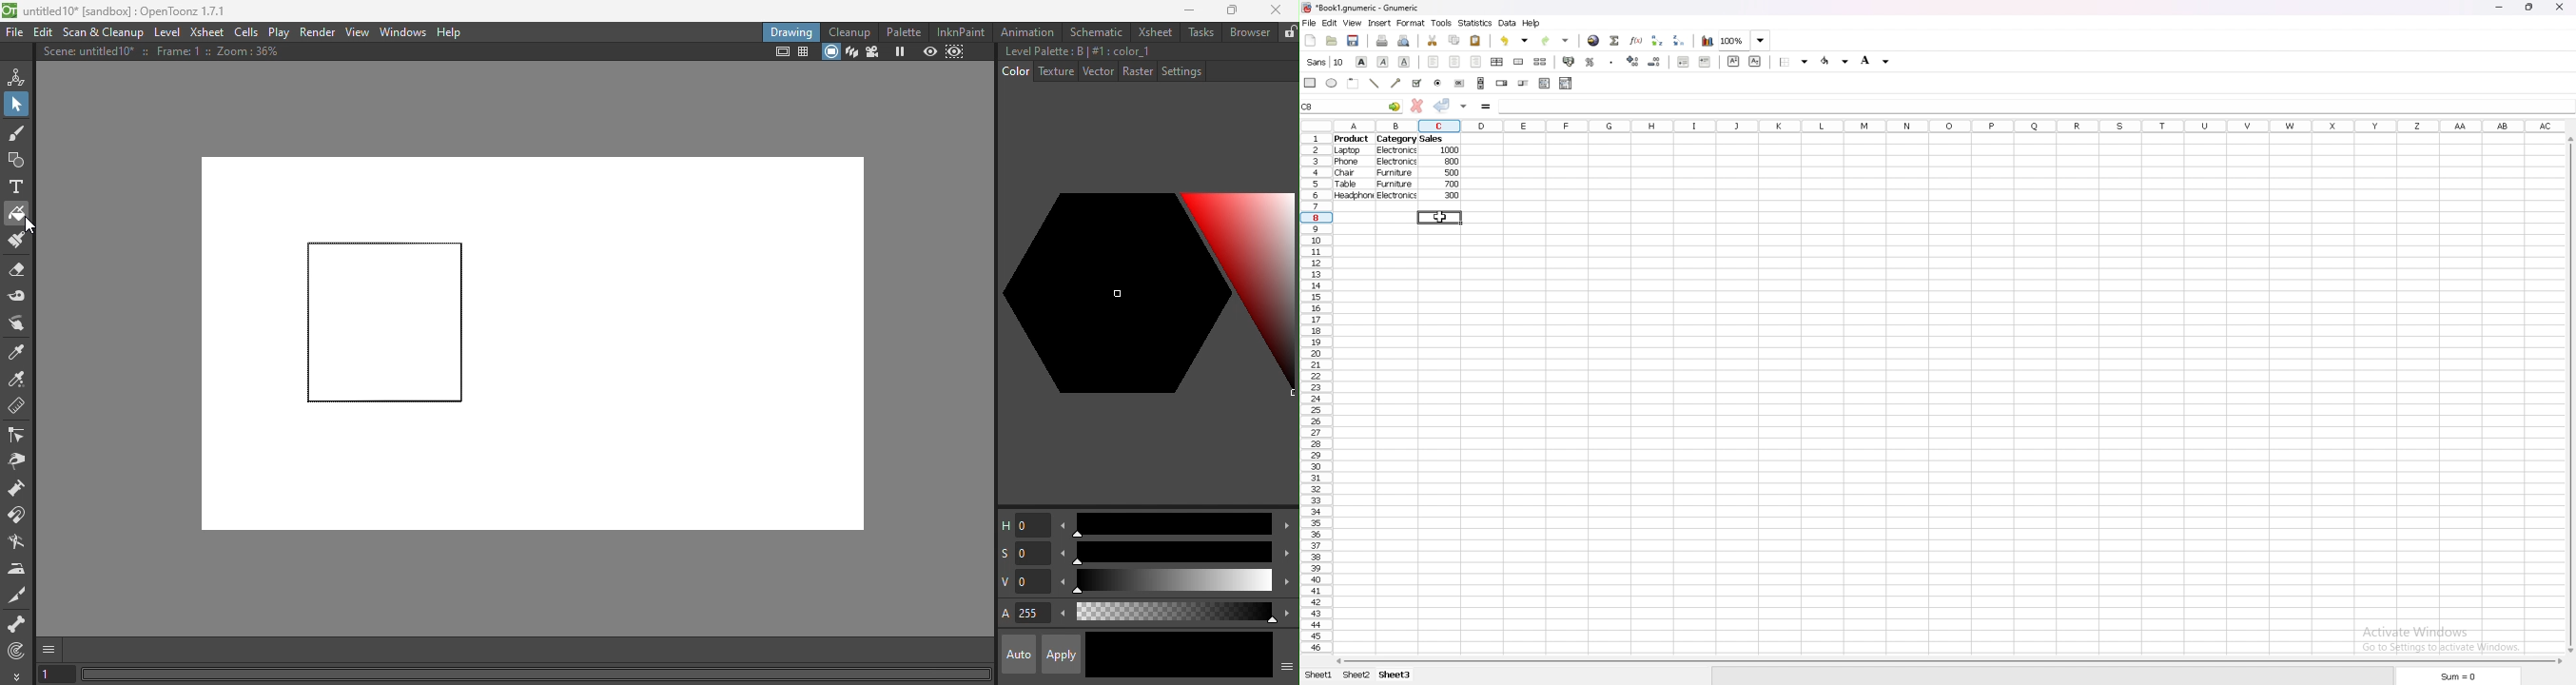 This screenshot has height=700, width=2576. I want to click on selected cell, so click(1350, 107).